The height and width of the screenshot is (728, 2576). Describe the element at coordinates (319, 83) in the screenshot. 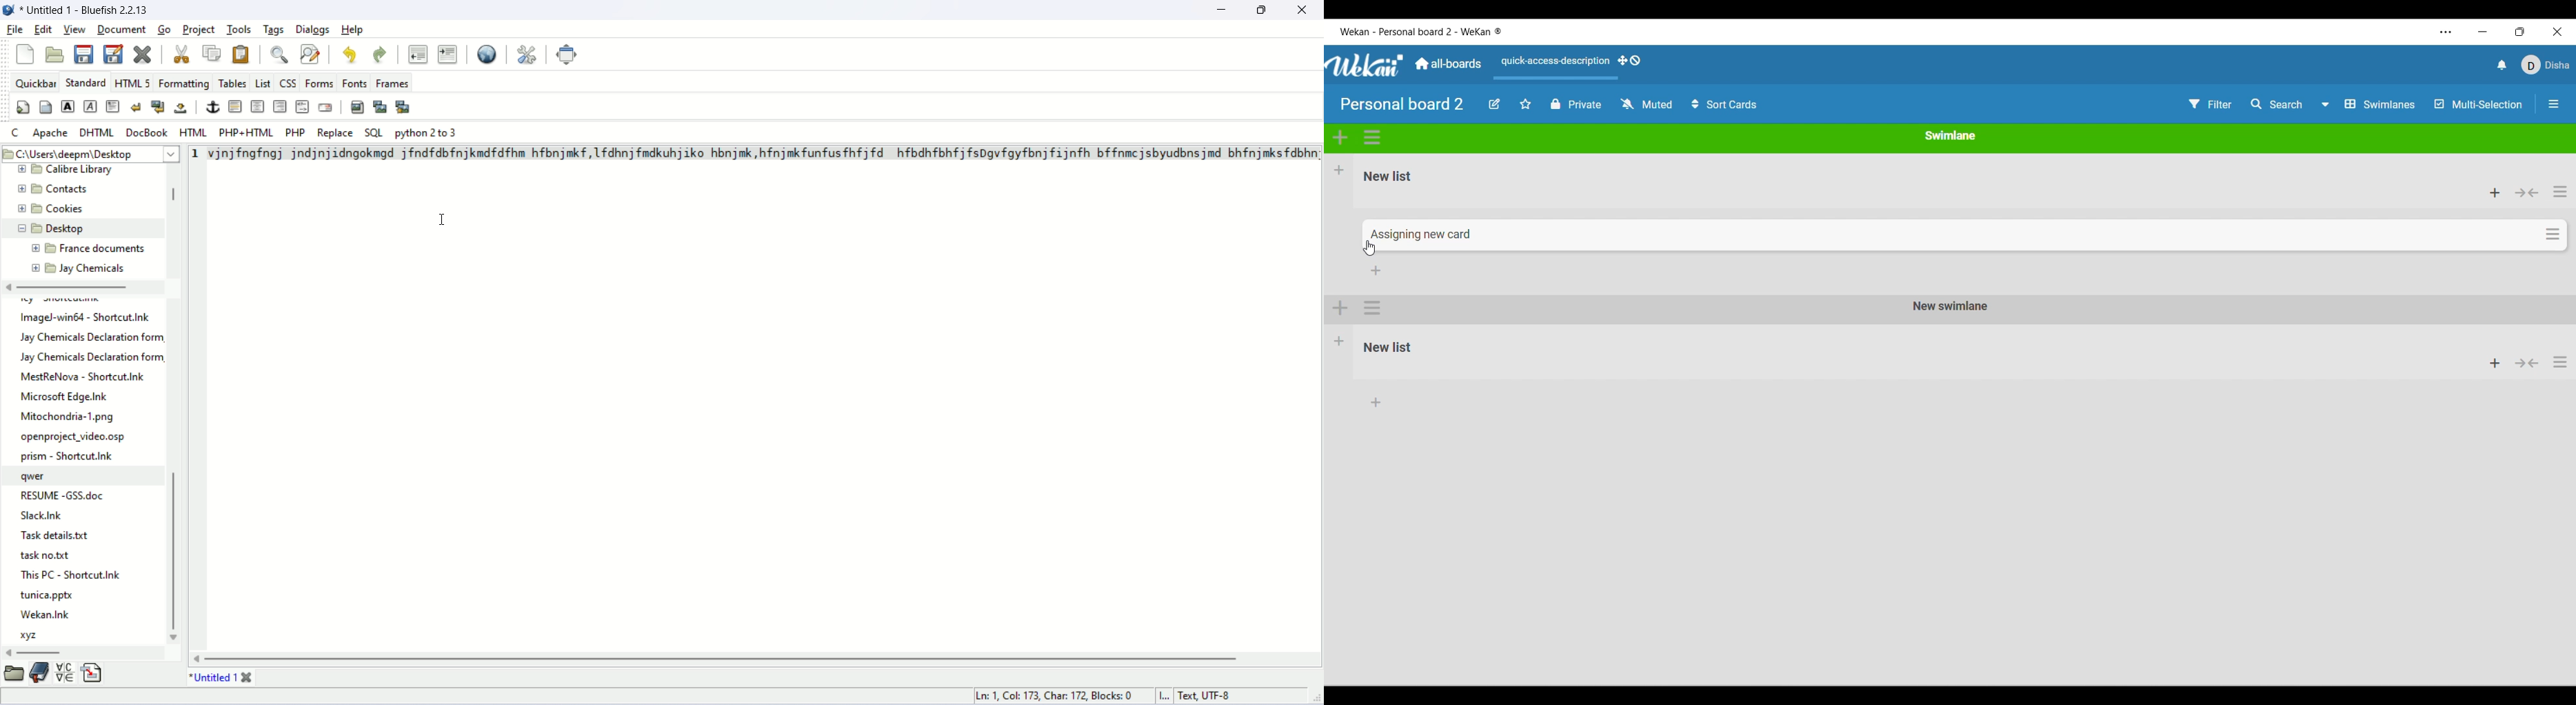

I see `forms` at that location.